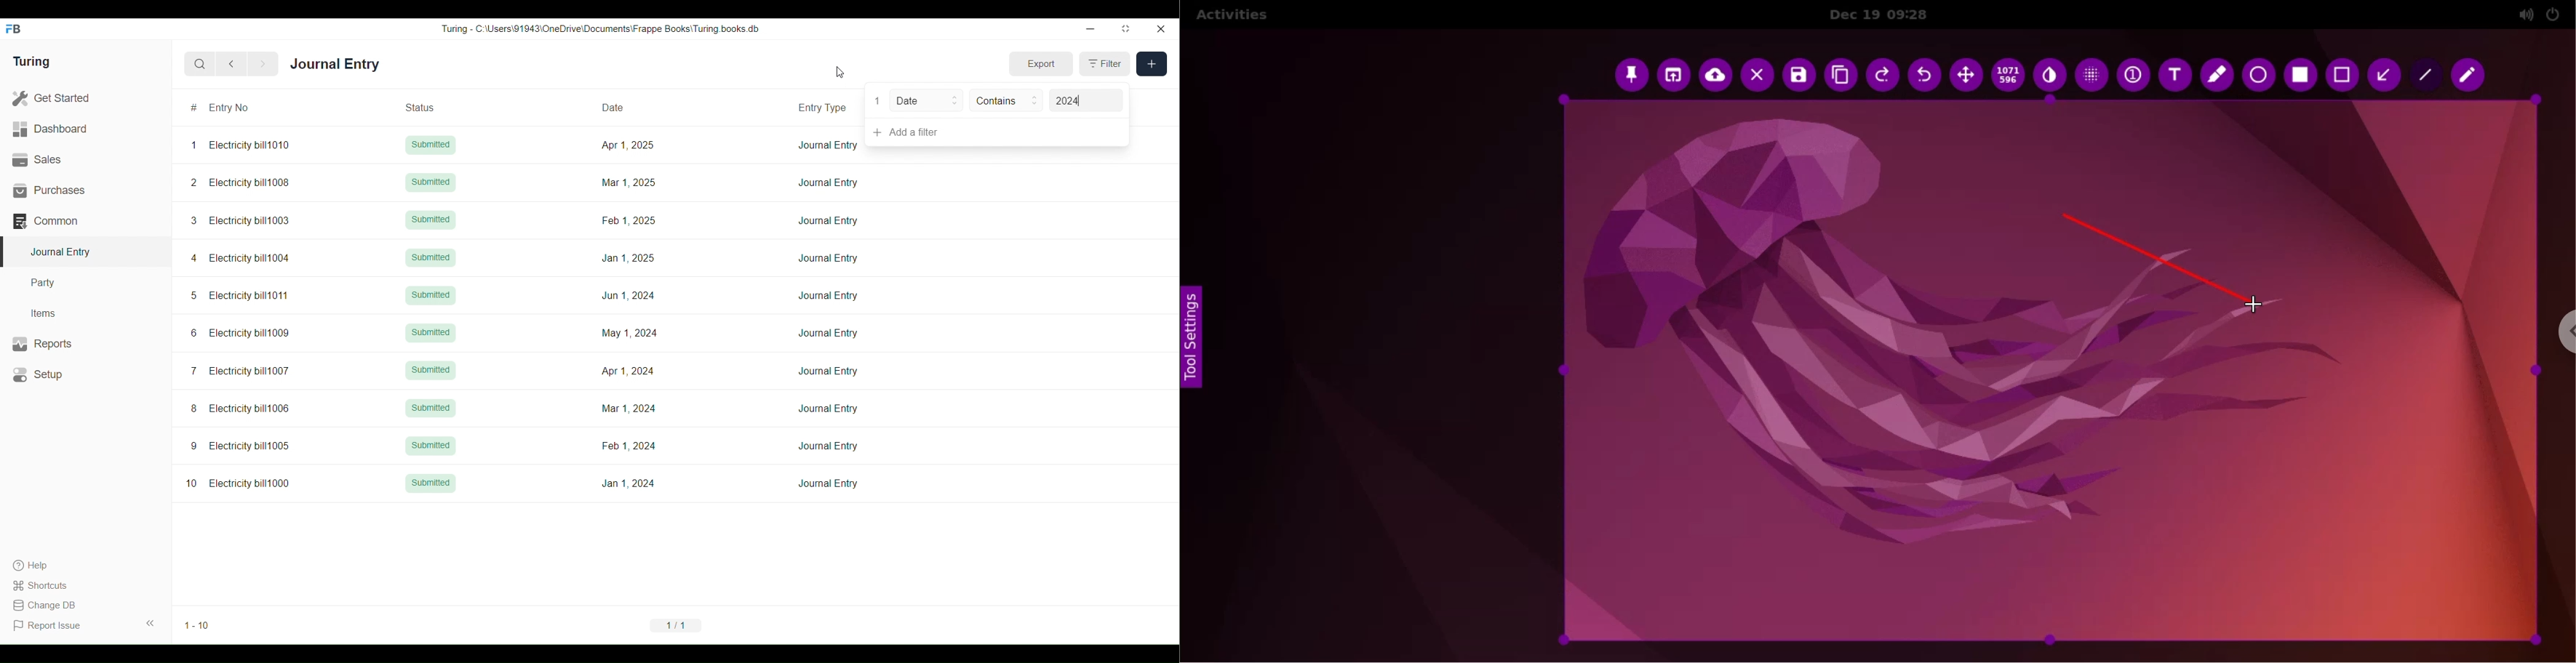 This screenshot has width=2576, height=672. I want to click on Report Issue, so click(47, 626).